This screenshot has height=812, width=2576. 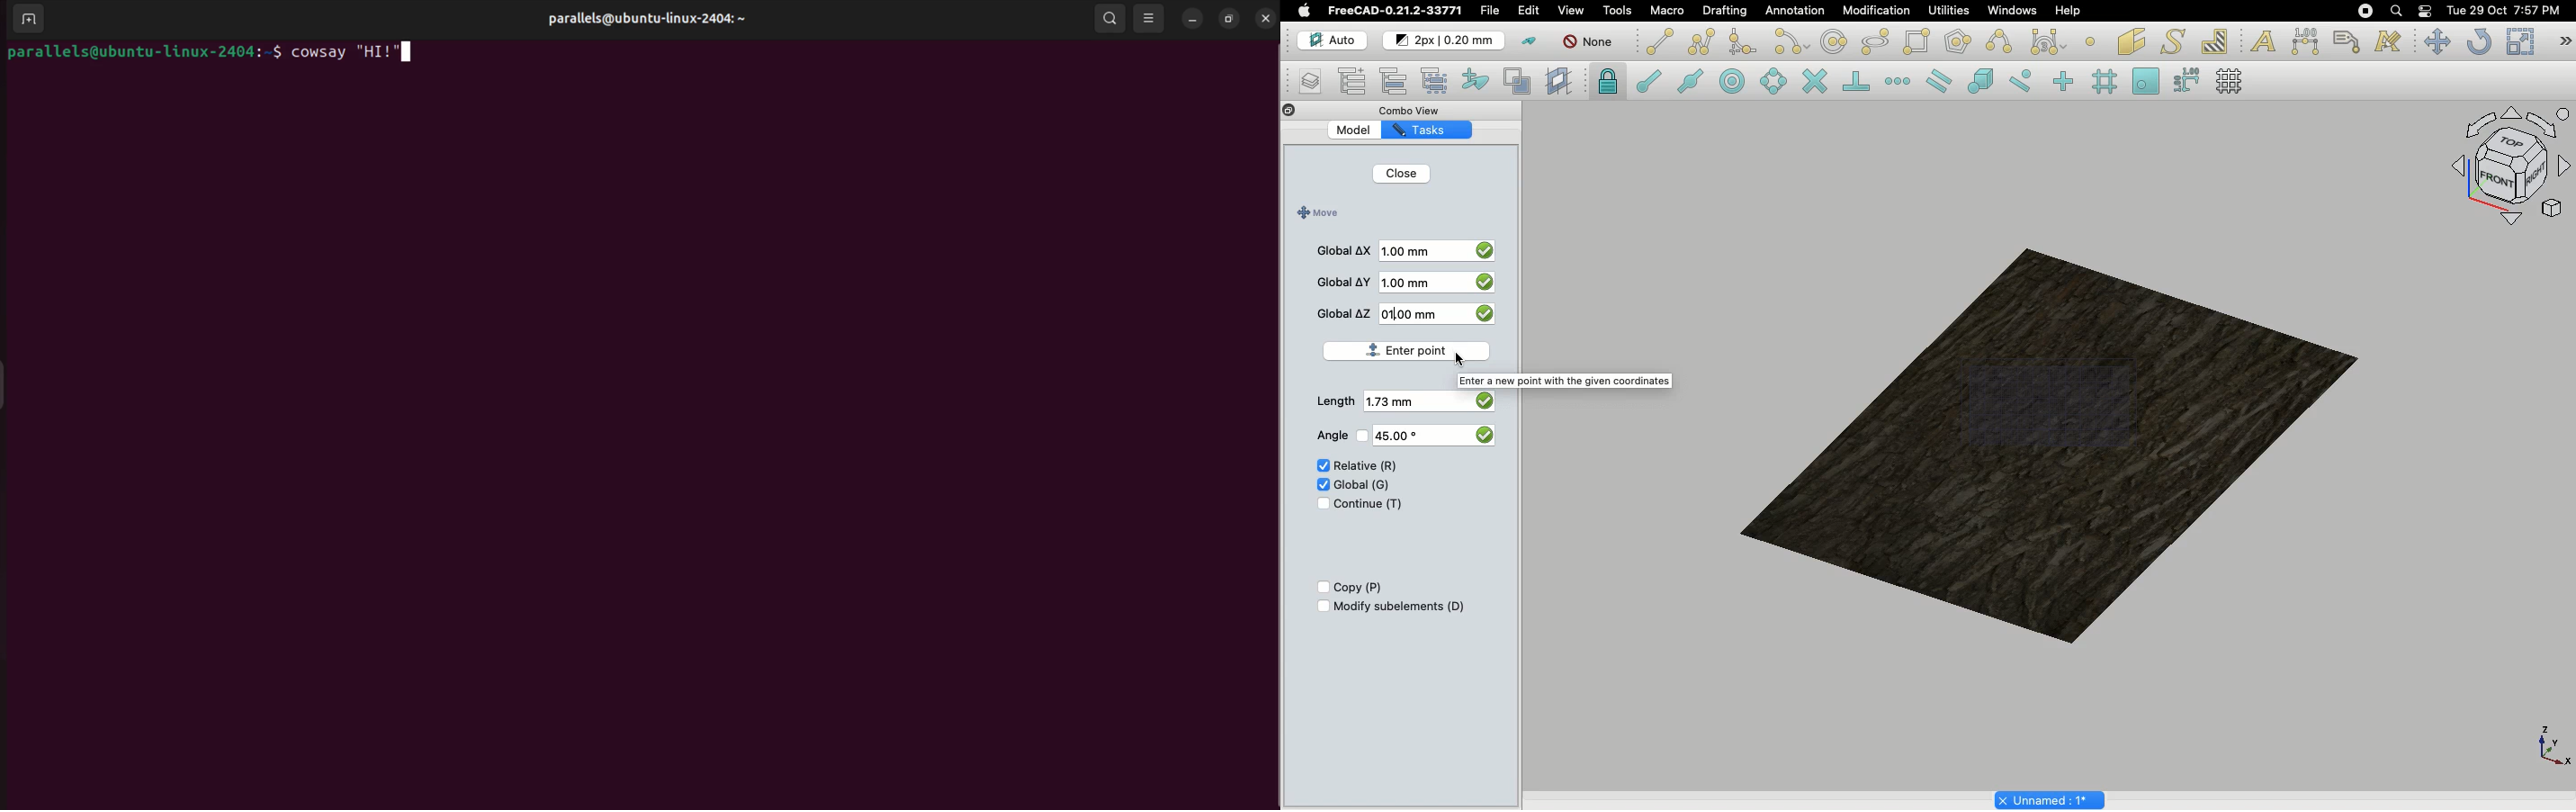 I want to click on 45, so click(x=1400, y=436).